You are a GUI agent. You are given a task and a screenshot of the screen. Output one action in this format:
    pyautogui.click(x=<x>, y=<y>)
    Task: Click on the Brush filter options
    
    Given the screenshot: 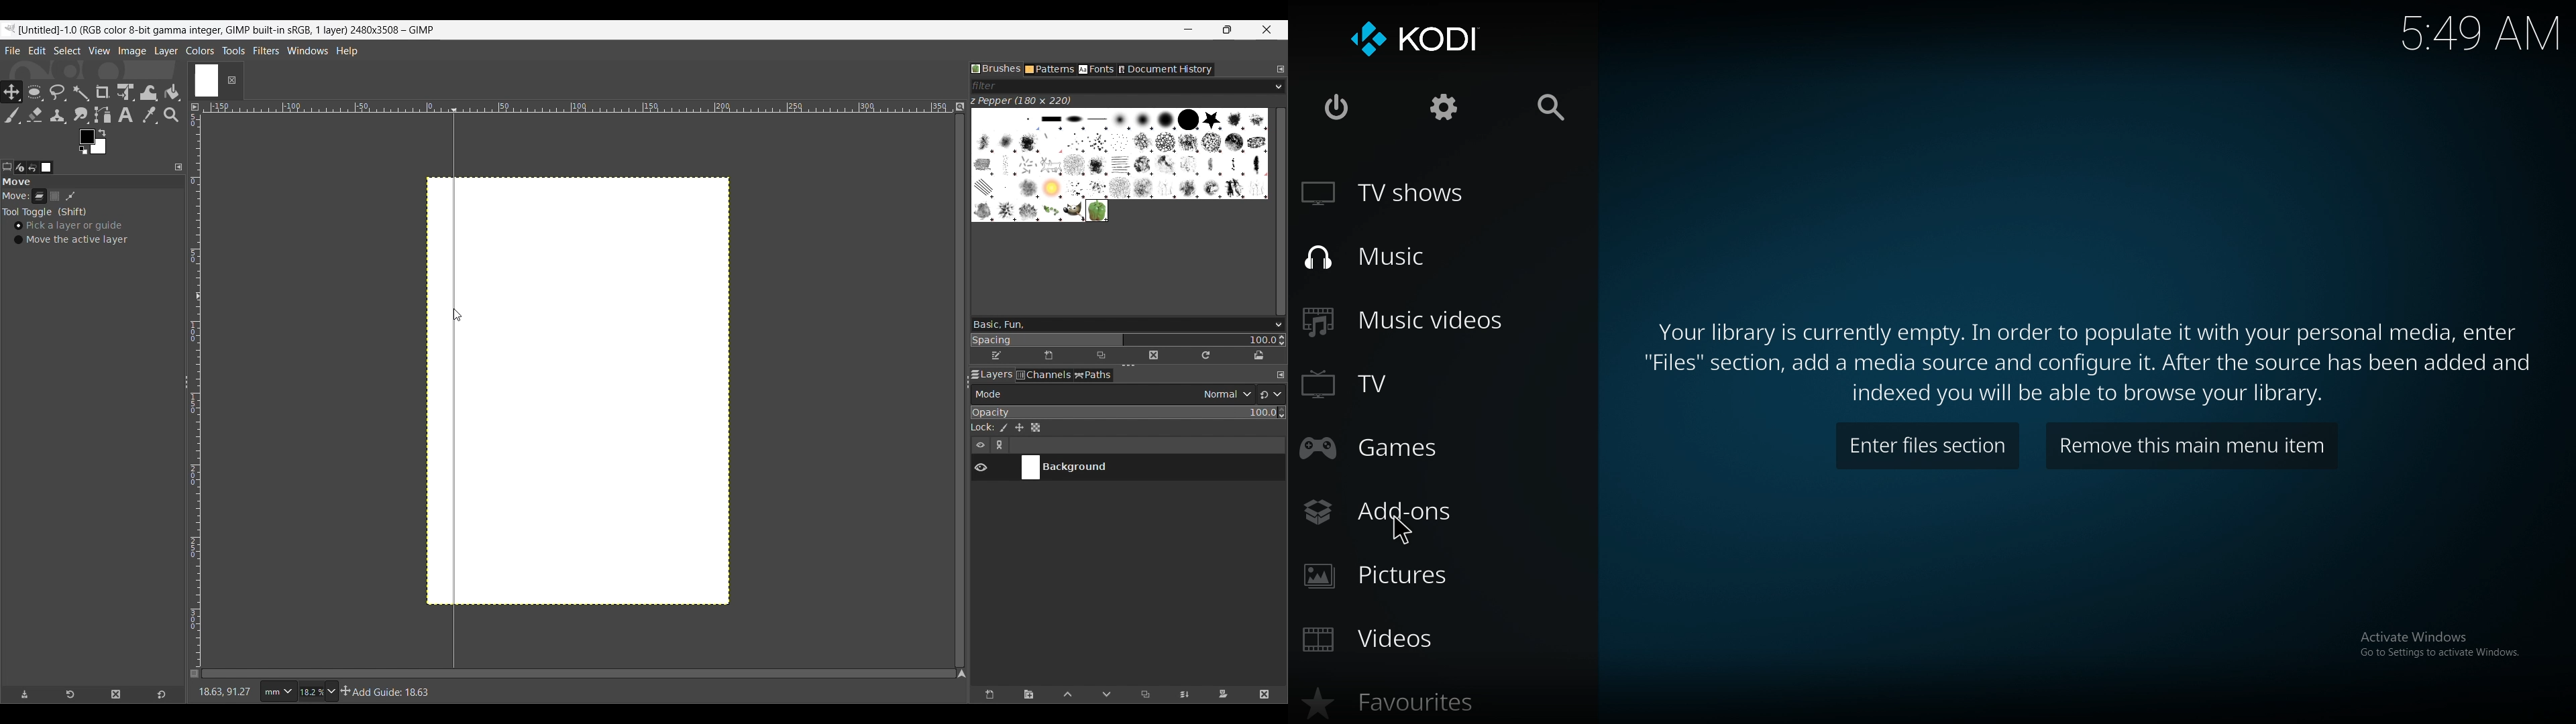 What is the action you would take?
    pyautogui.click(x=1279, y=87)
    